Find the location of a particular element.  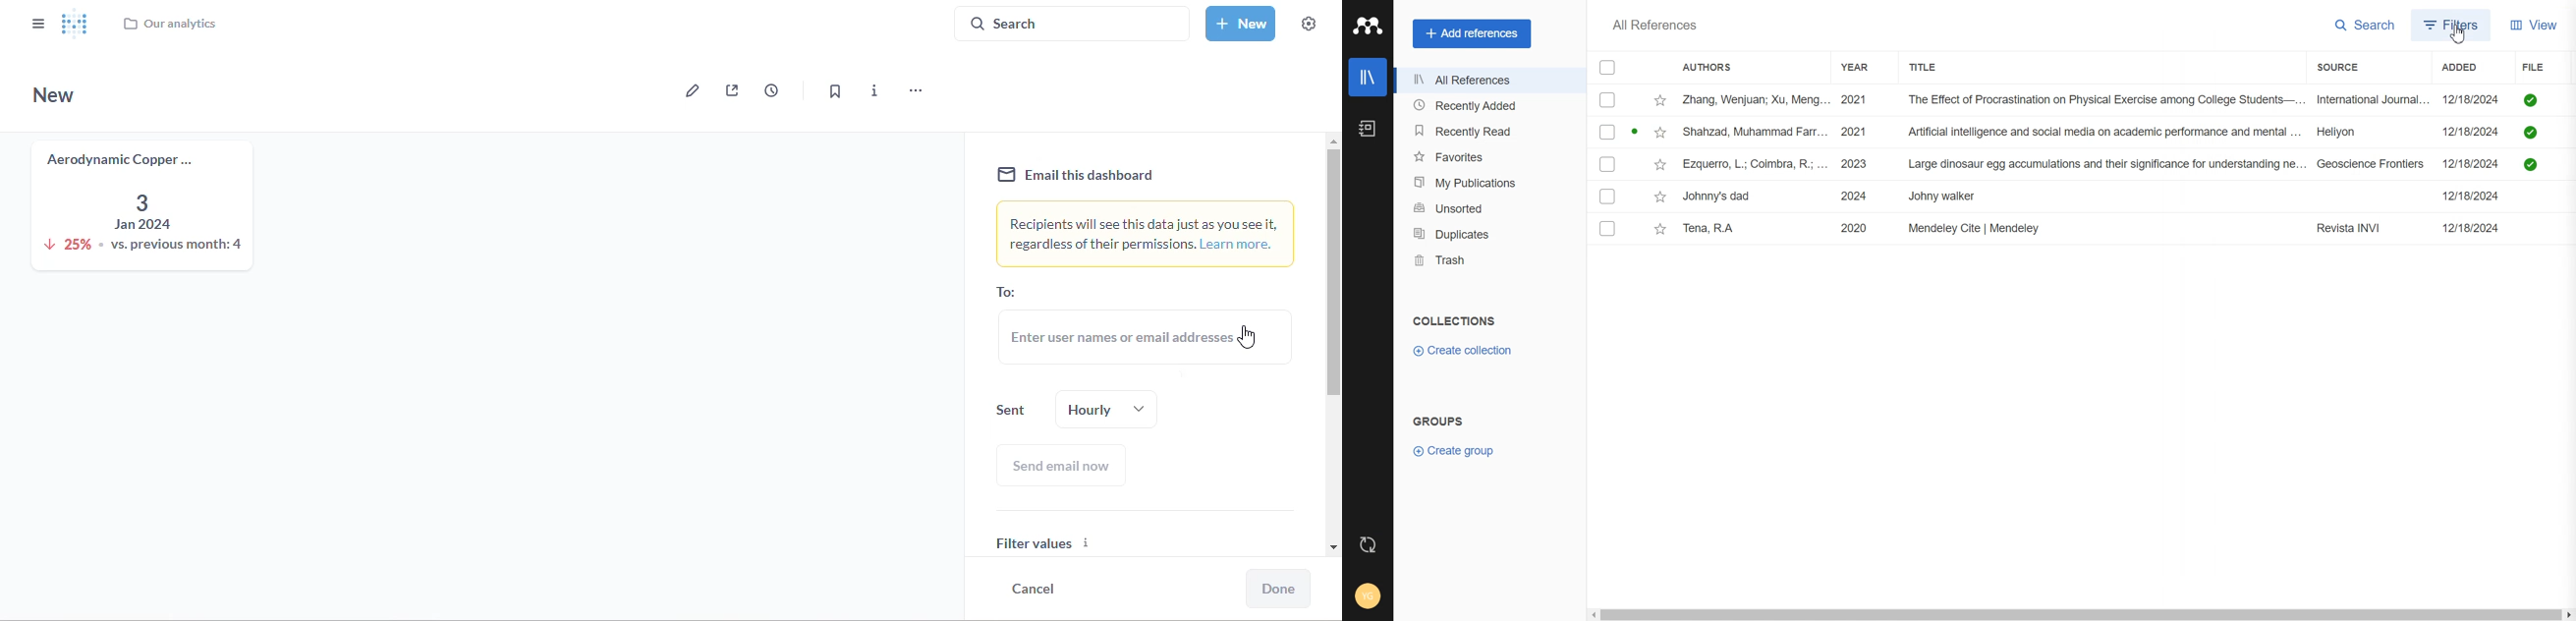

logo is located at coordinates (76, 23).